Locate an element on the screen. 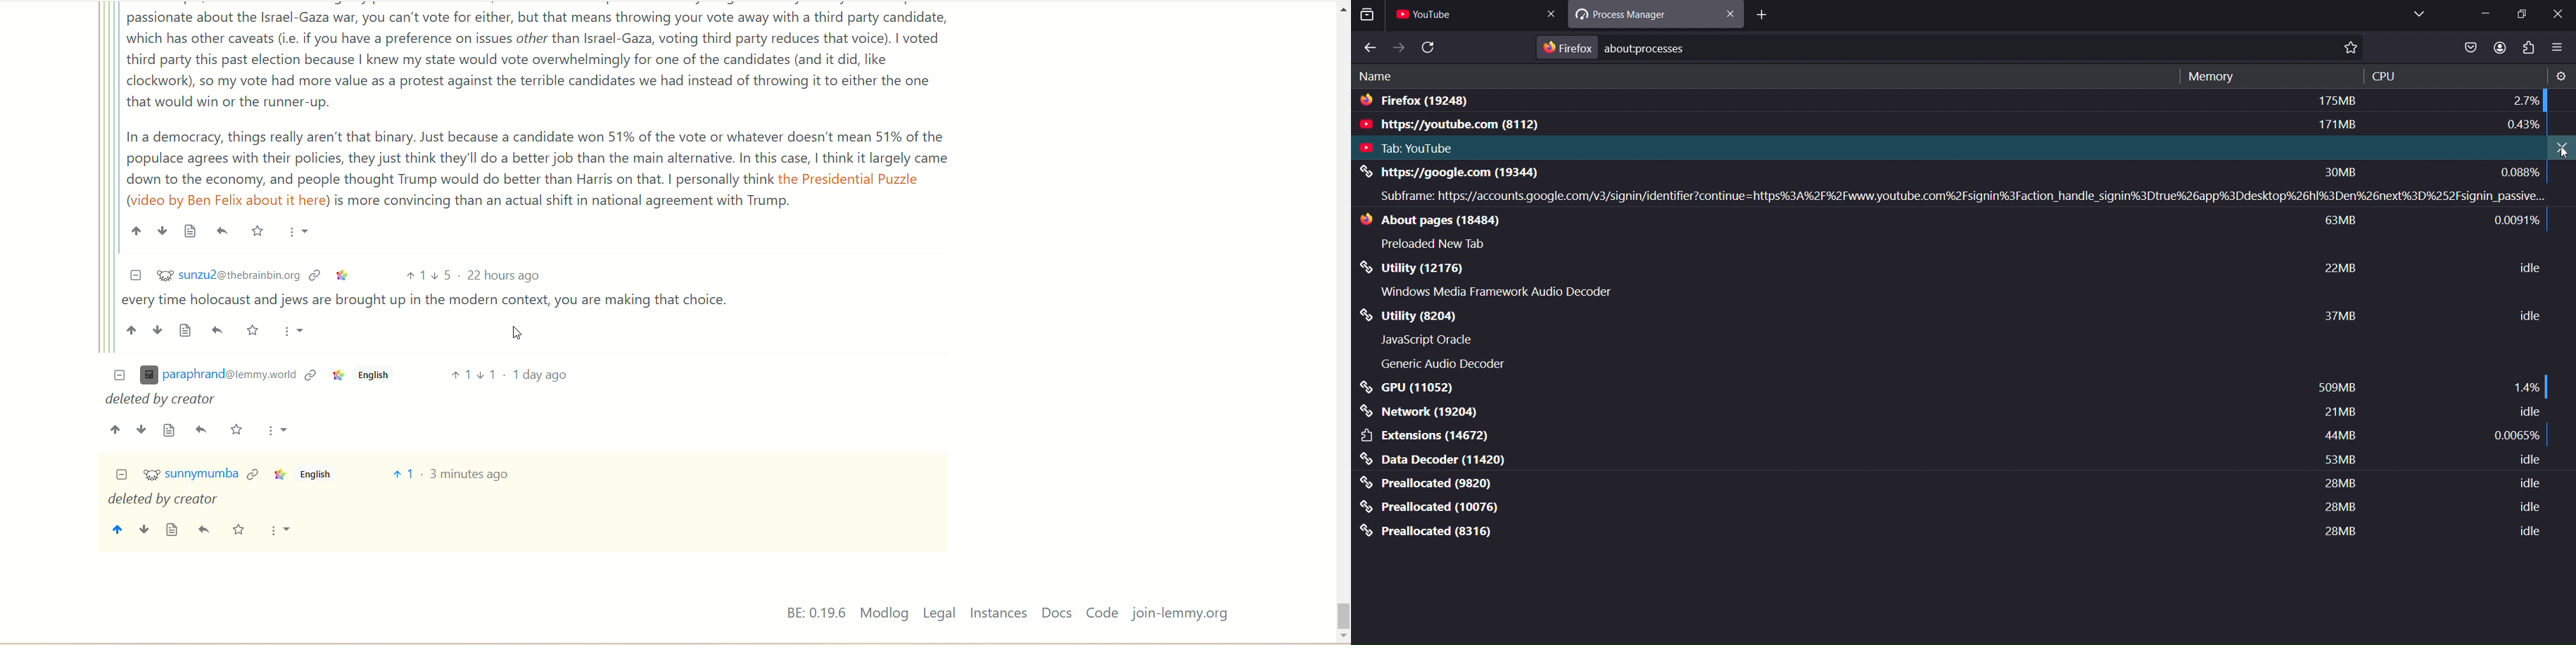  idle is located at coordinates (2528, 460).